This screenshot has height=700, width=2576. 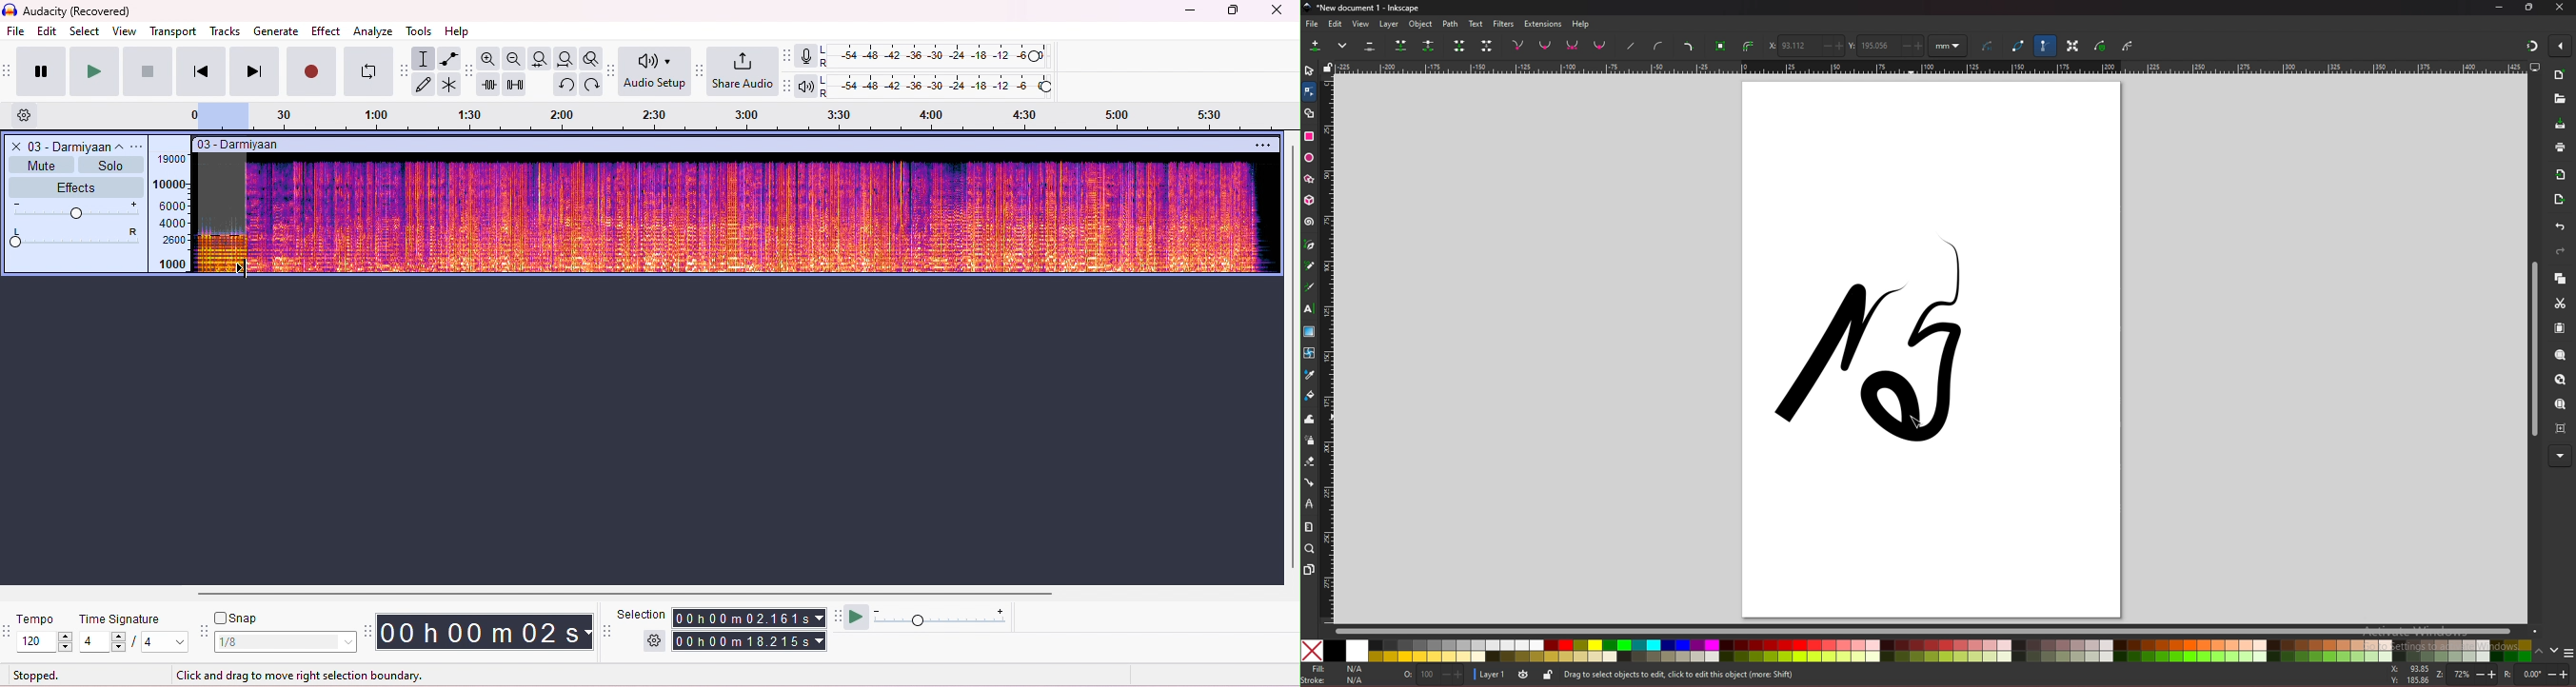 What do you see at coordinates (2407, 674) in the screenshot?
I see `x and y coordinates` at bounding box center [2407, 674].